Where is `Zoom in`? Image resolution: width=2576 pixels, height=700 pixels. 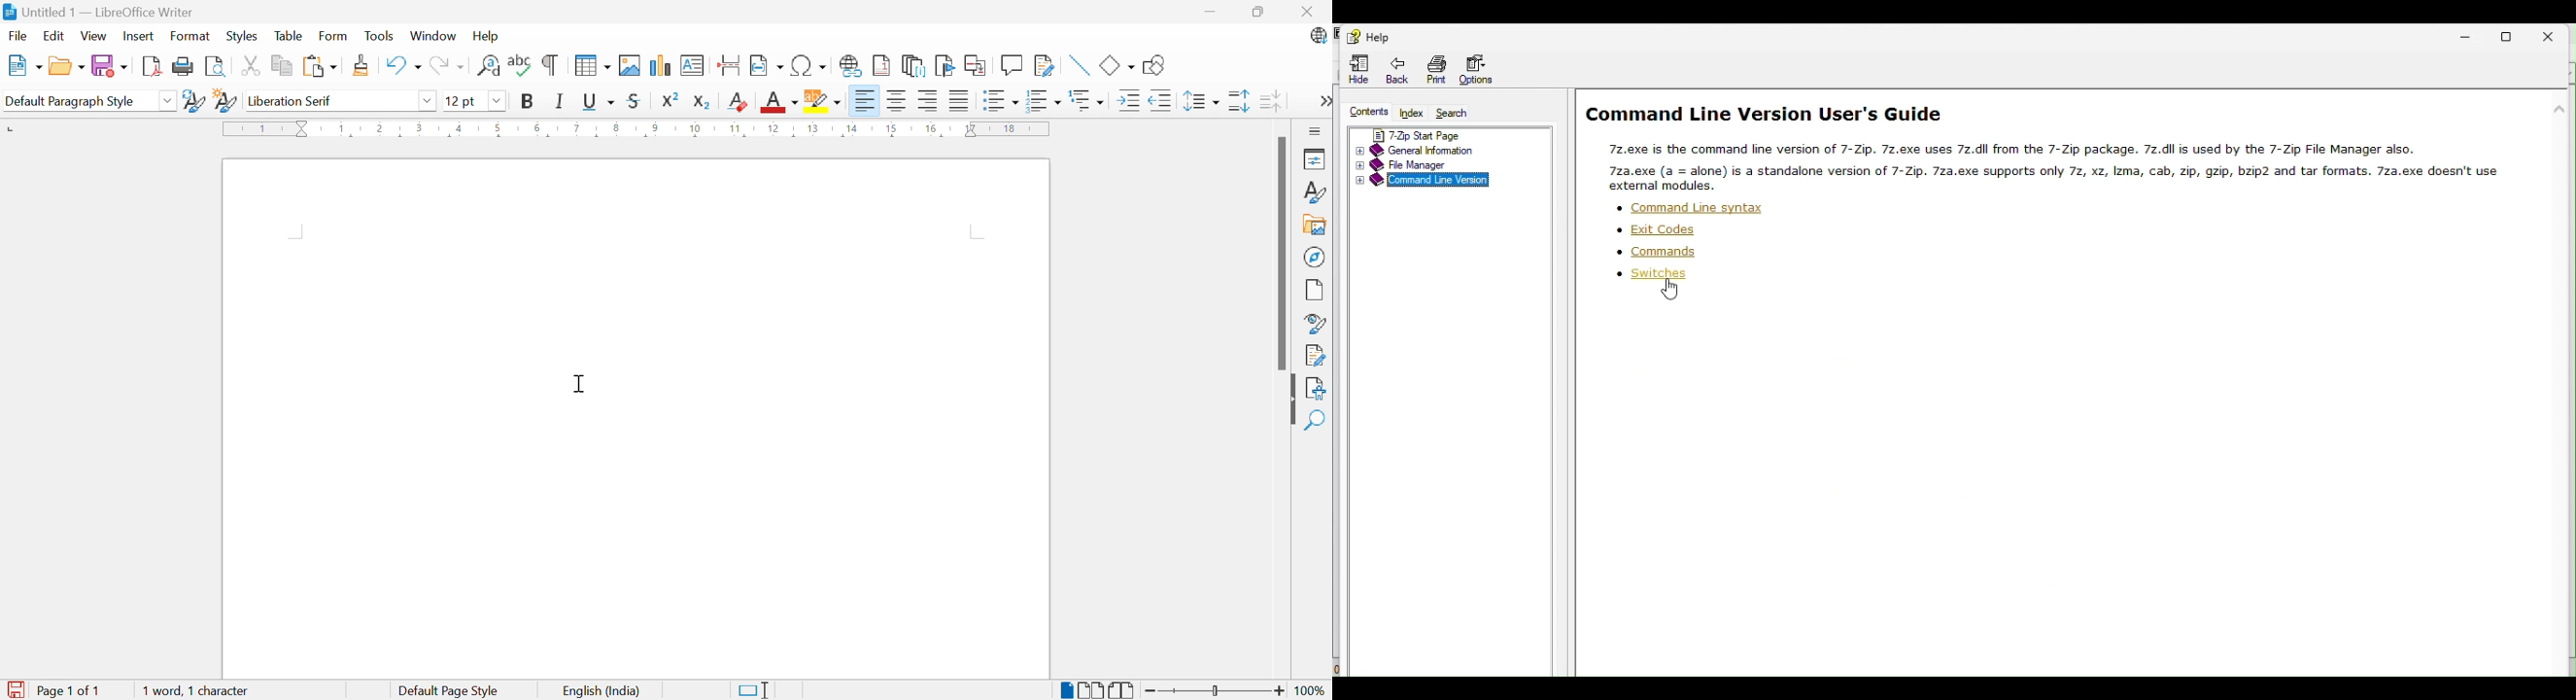
Zoom in is located at coordinates (1281, 691).